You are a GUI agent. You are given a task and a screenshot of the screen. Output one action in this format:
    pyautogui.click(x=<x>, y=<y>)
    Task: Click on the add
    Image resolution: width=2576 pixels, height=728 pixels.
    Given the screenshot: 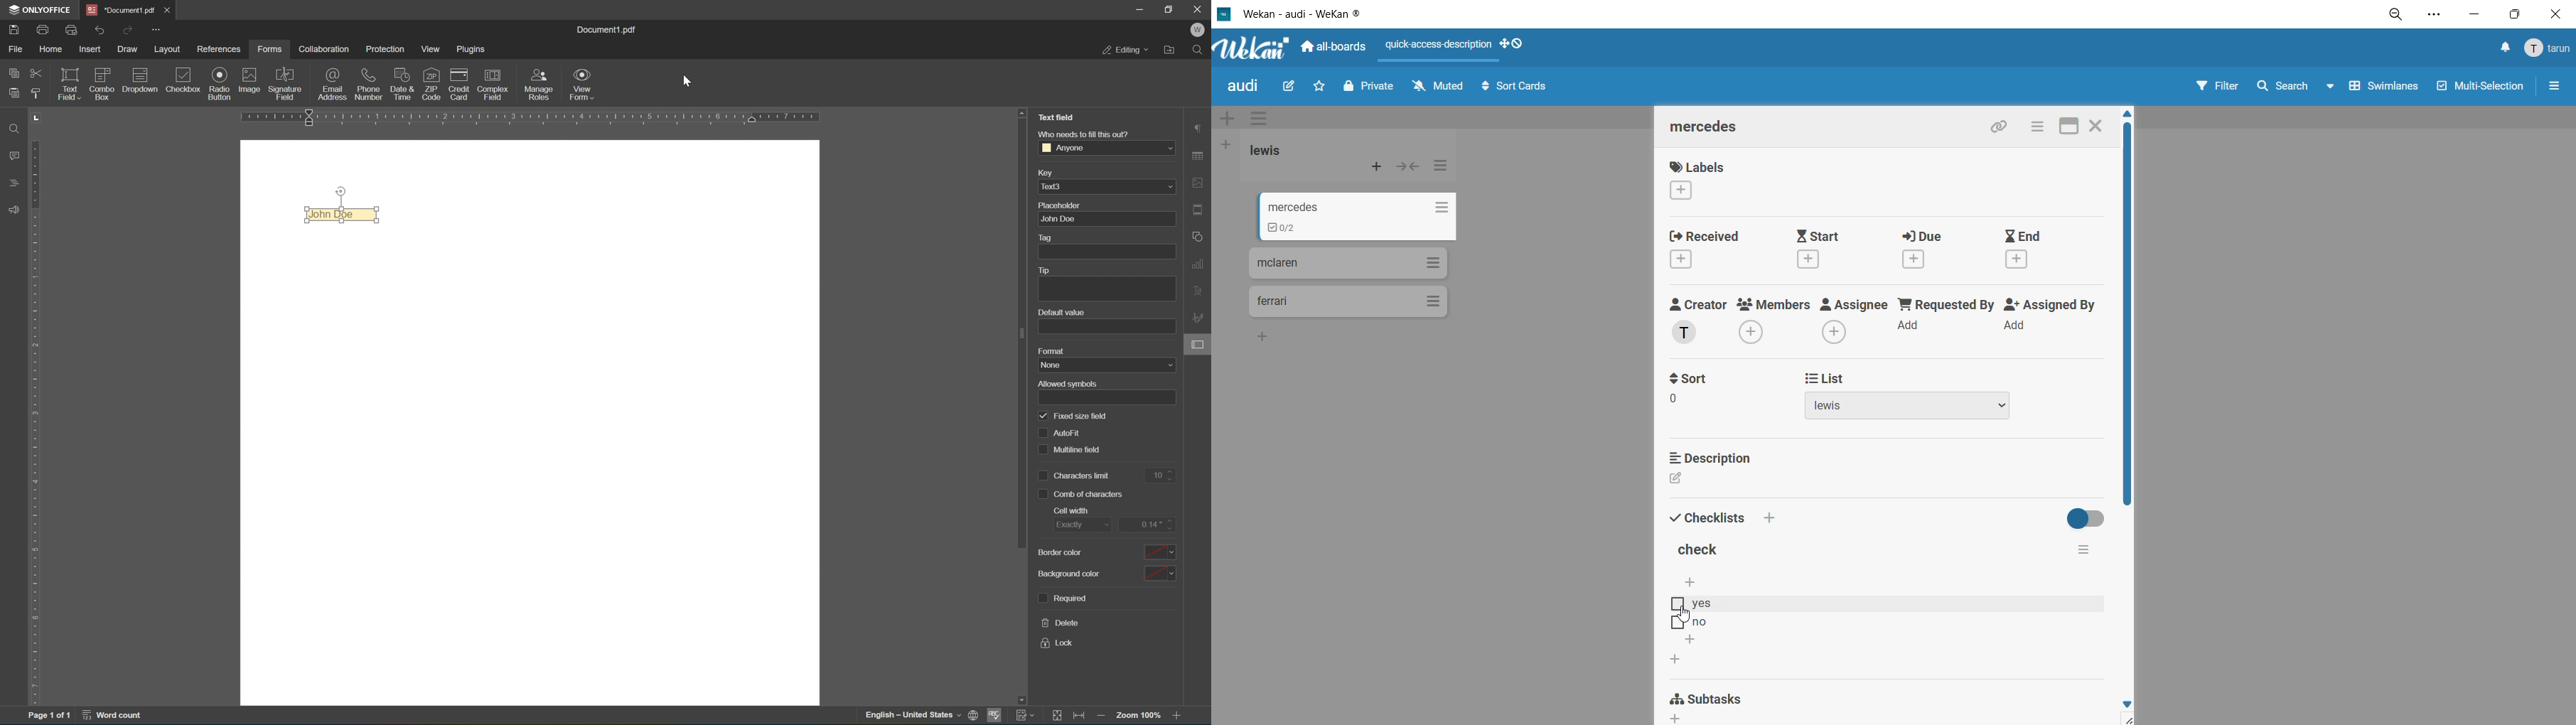 What is the action you would take?
    pyautogui.click(x=1263, y=338)
    